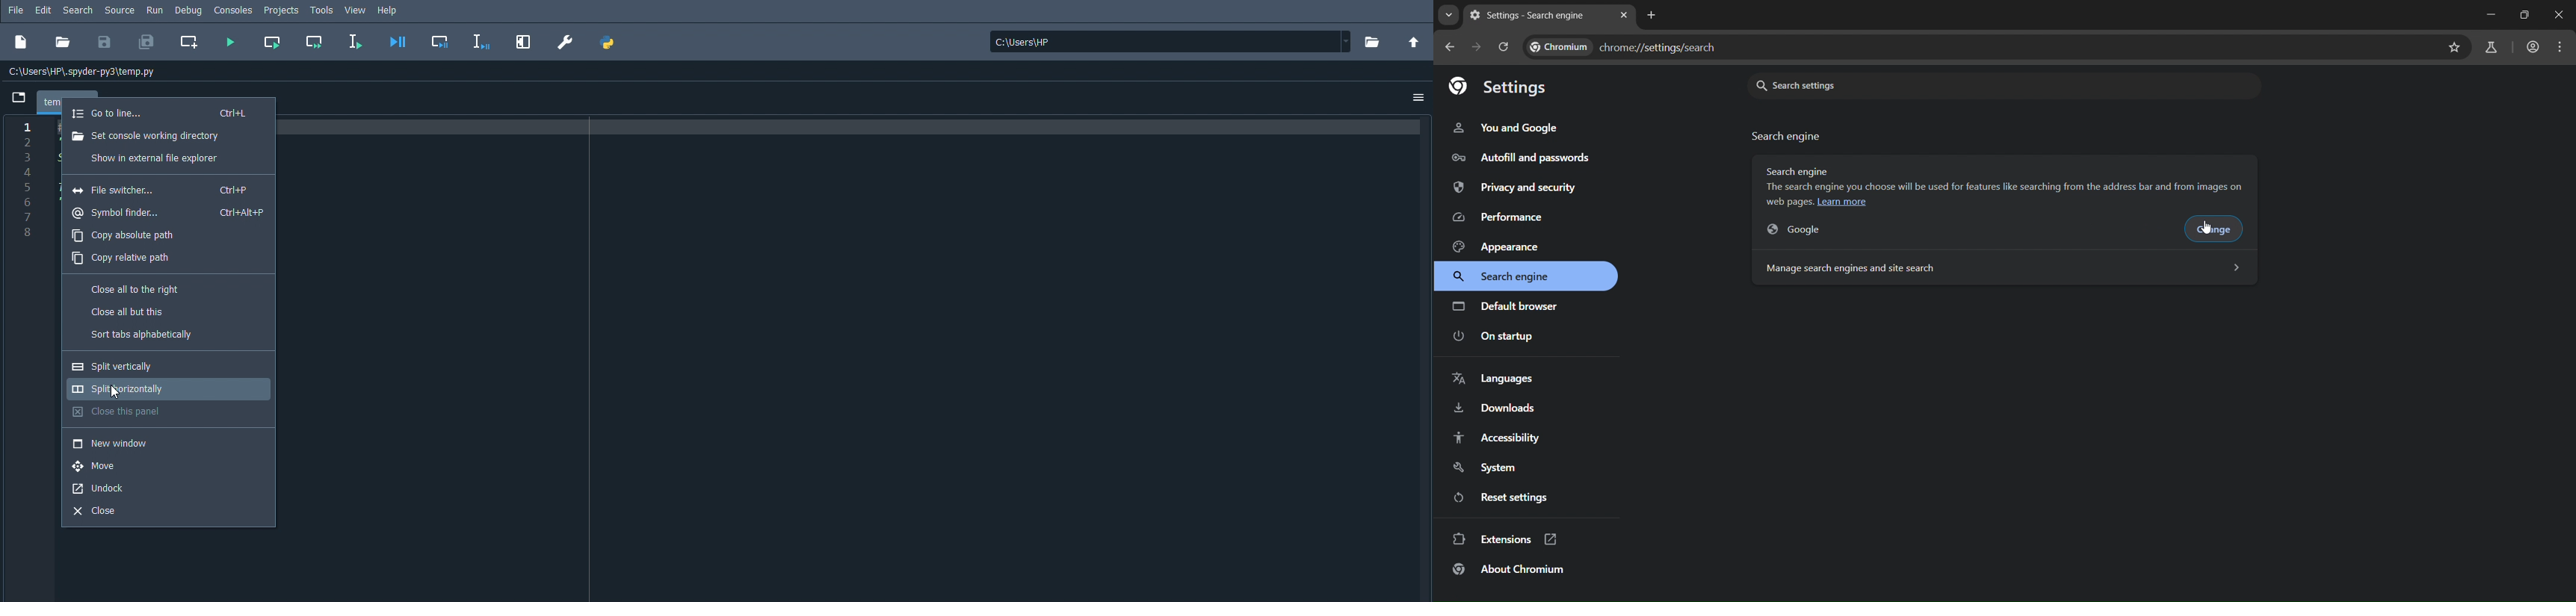  What do you see at coordinates (355, 10) in the screenshot?
I see `View` at bounding box center [355, 10].